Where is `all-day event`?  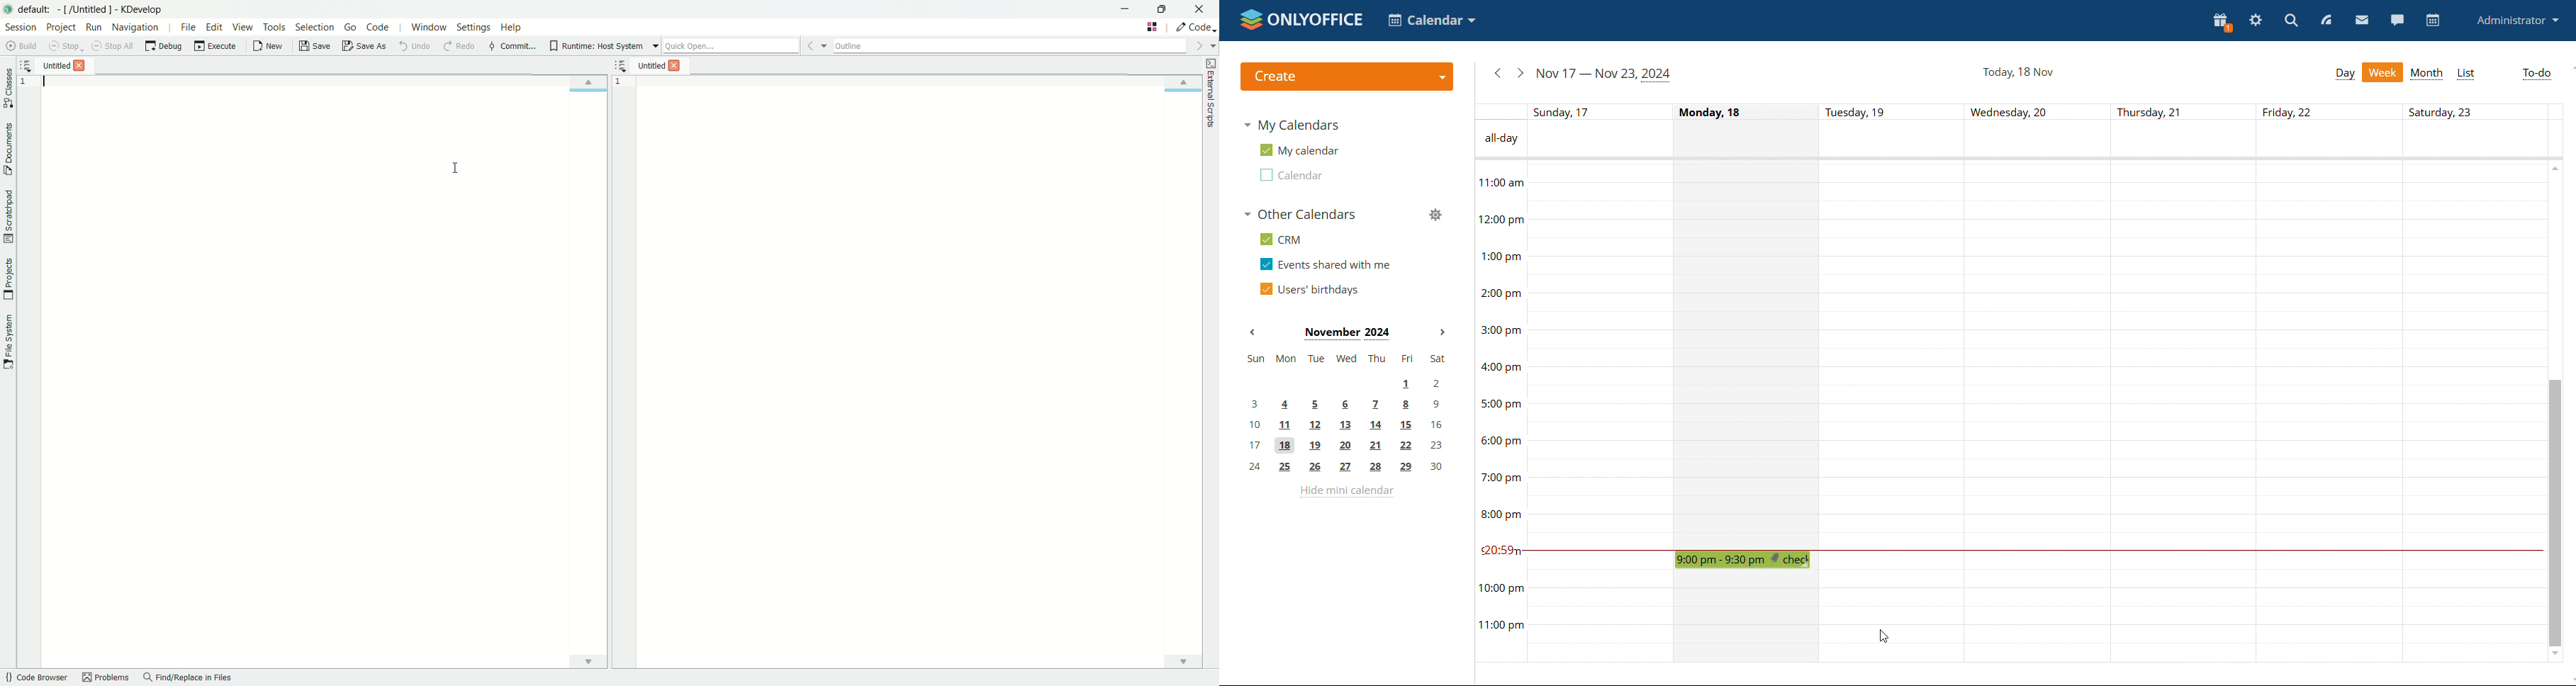 all-day event is located at coordinates (2037, 139).